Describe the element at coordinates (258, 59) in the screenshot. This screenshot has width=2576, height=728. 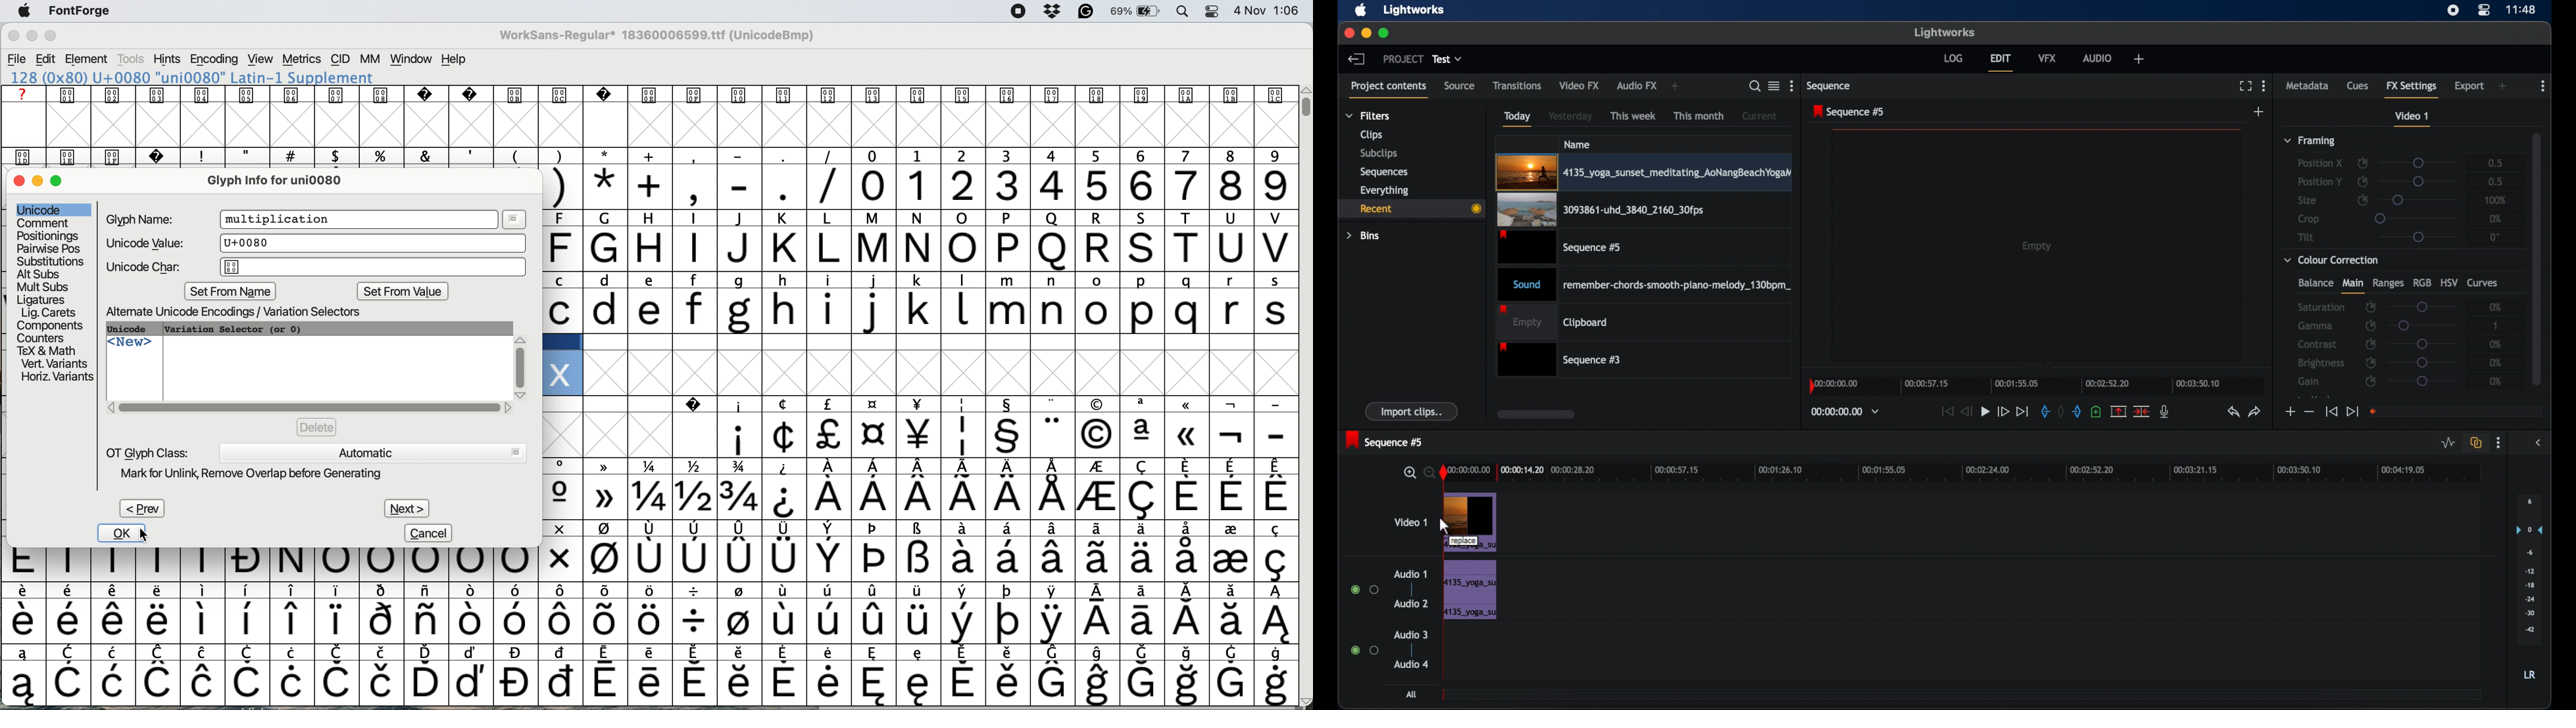
I see `view` at that location.